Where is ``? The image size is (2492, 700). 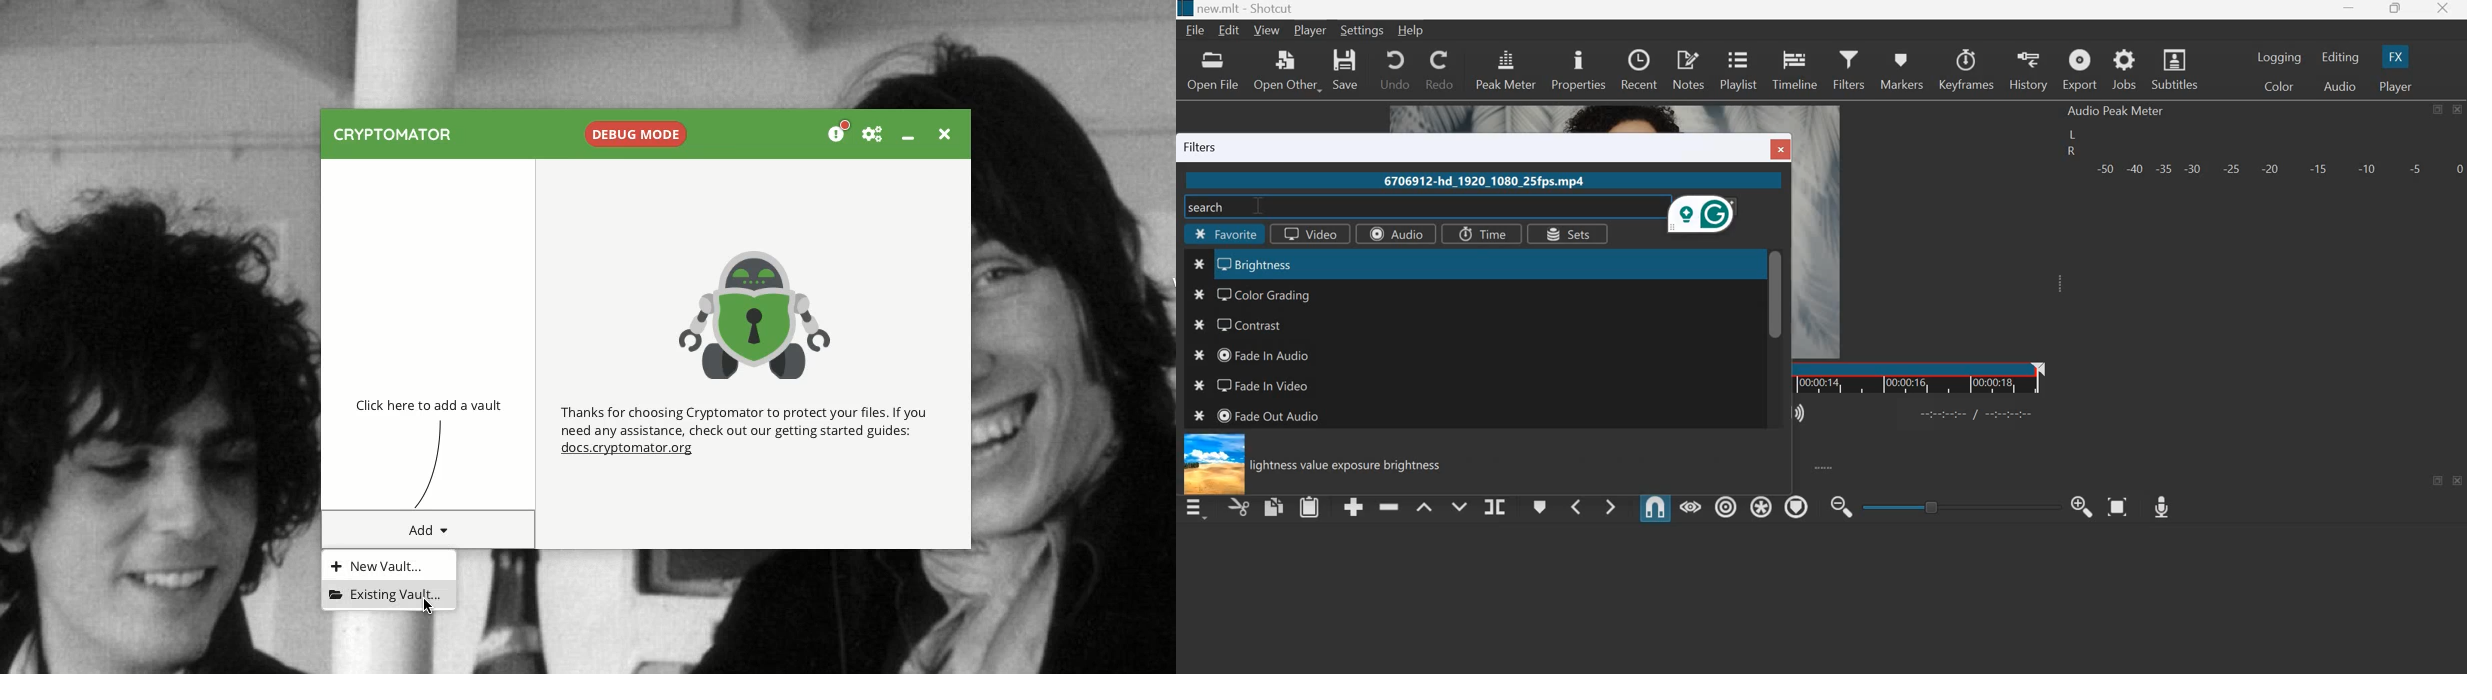
 is located at coordinates (1199, 418).